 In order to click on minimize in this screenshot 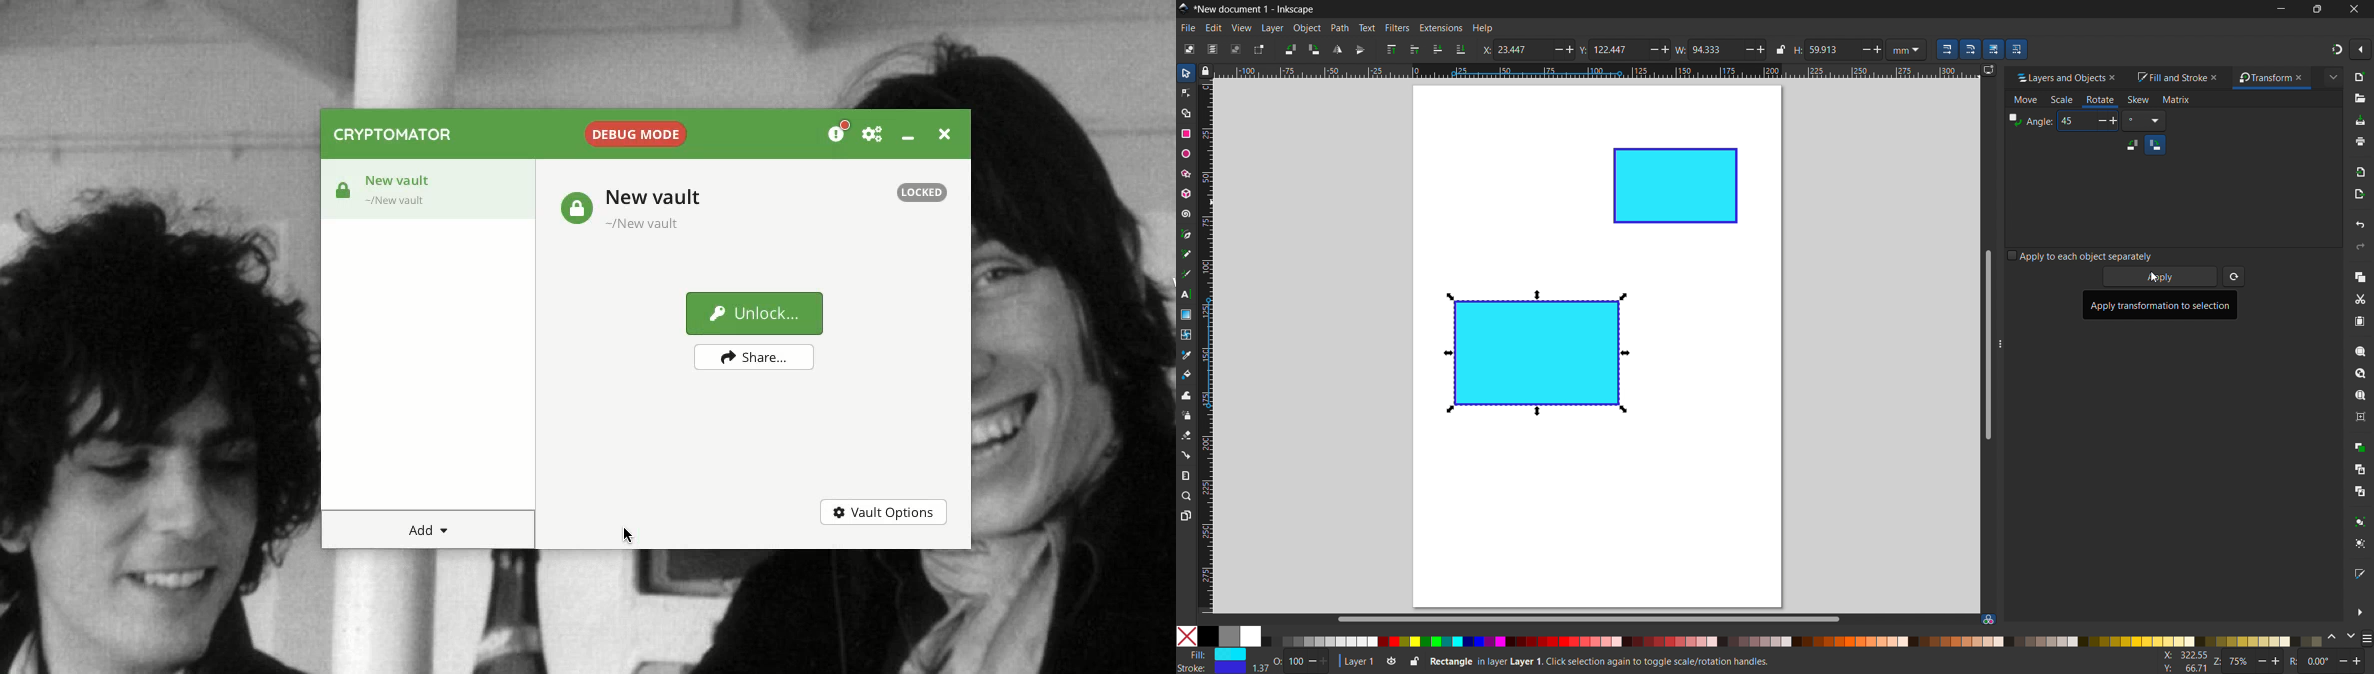, I will do `click(2279, 9)`.